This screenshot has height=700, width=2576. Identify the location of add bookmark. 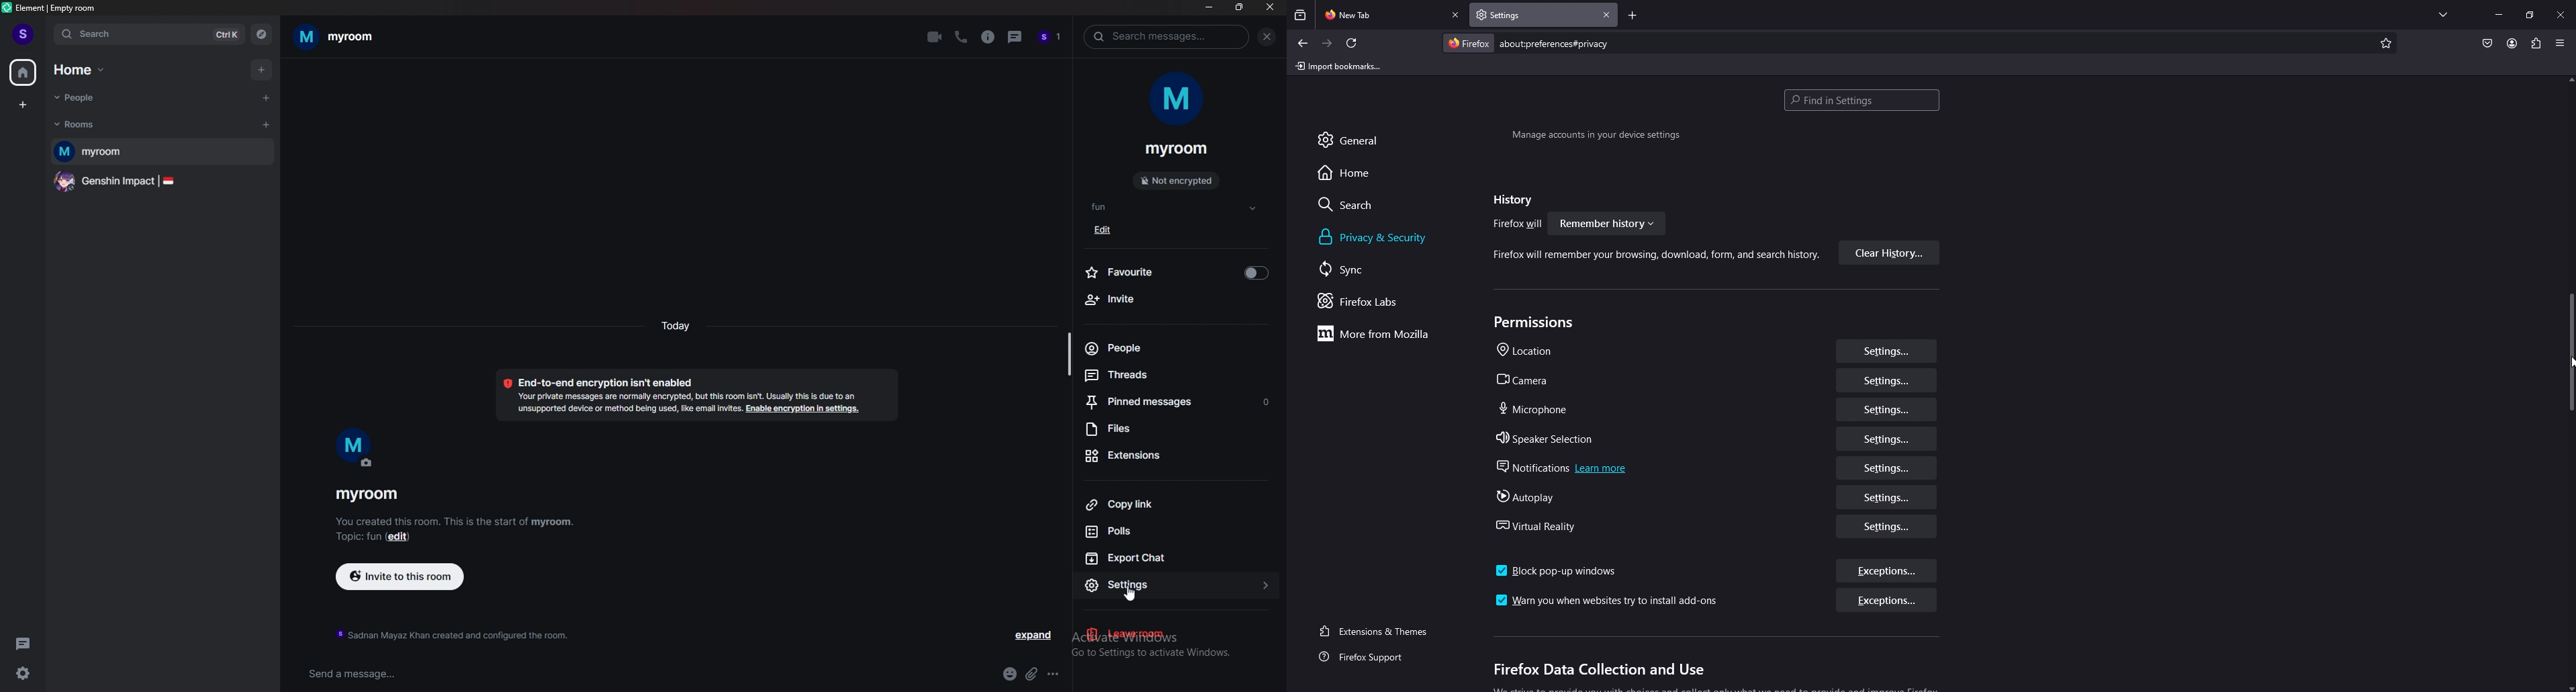
(2384, 44).